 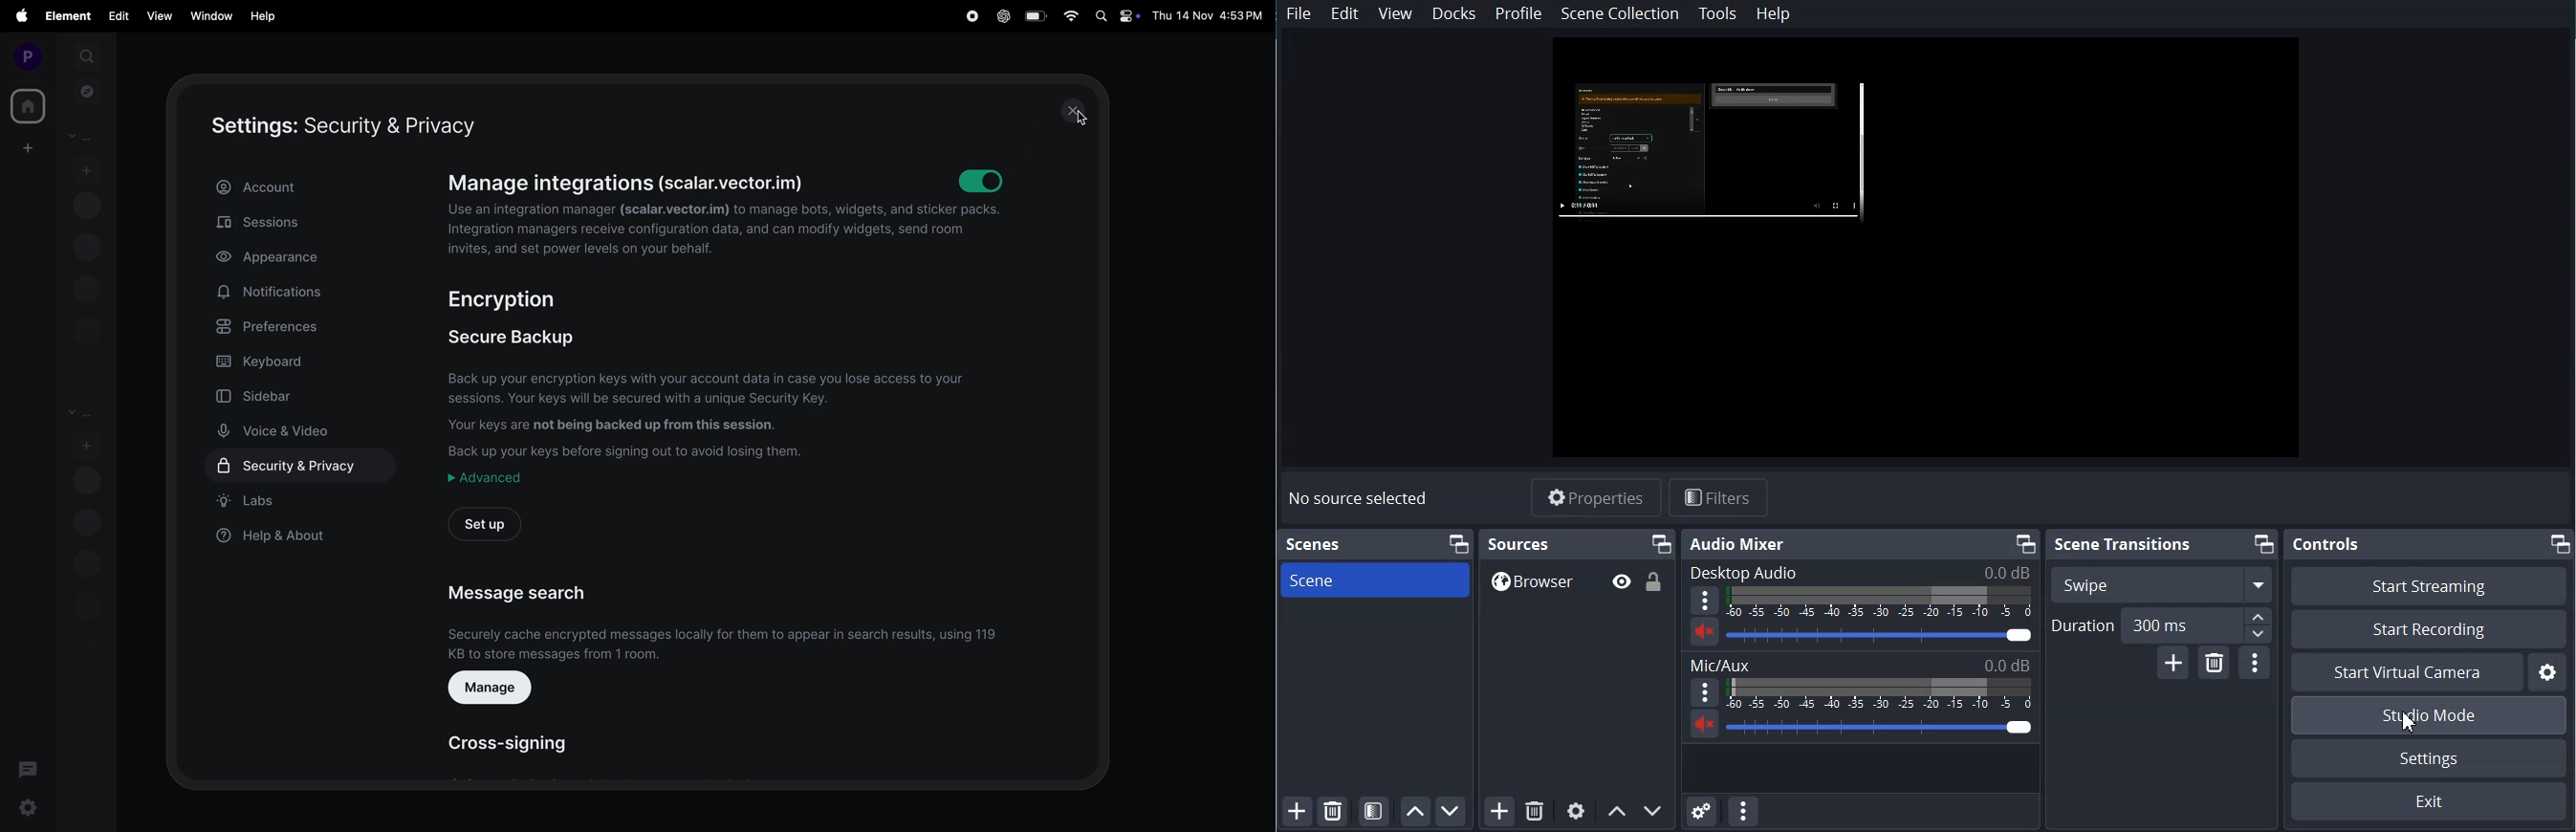 I want to click on spotlight search, so click(x=1101, y=15).